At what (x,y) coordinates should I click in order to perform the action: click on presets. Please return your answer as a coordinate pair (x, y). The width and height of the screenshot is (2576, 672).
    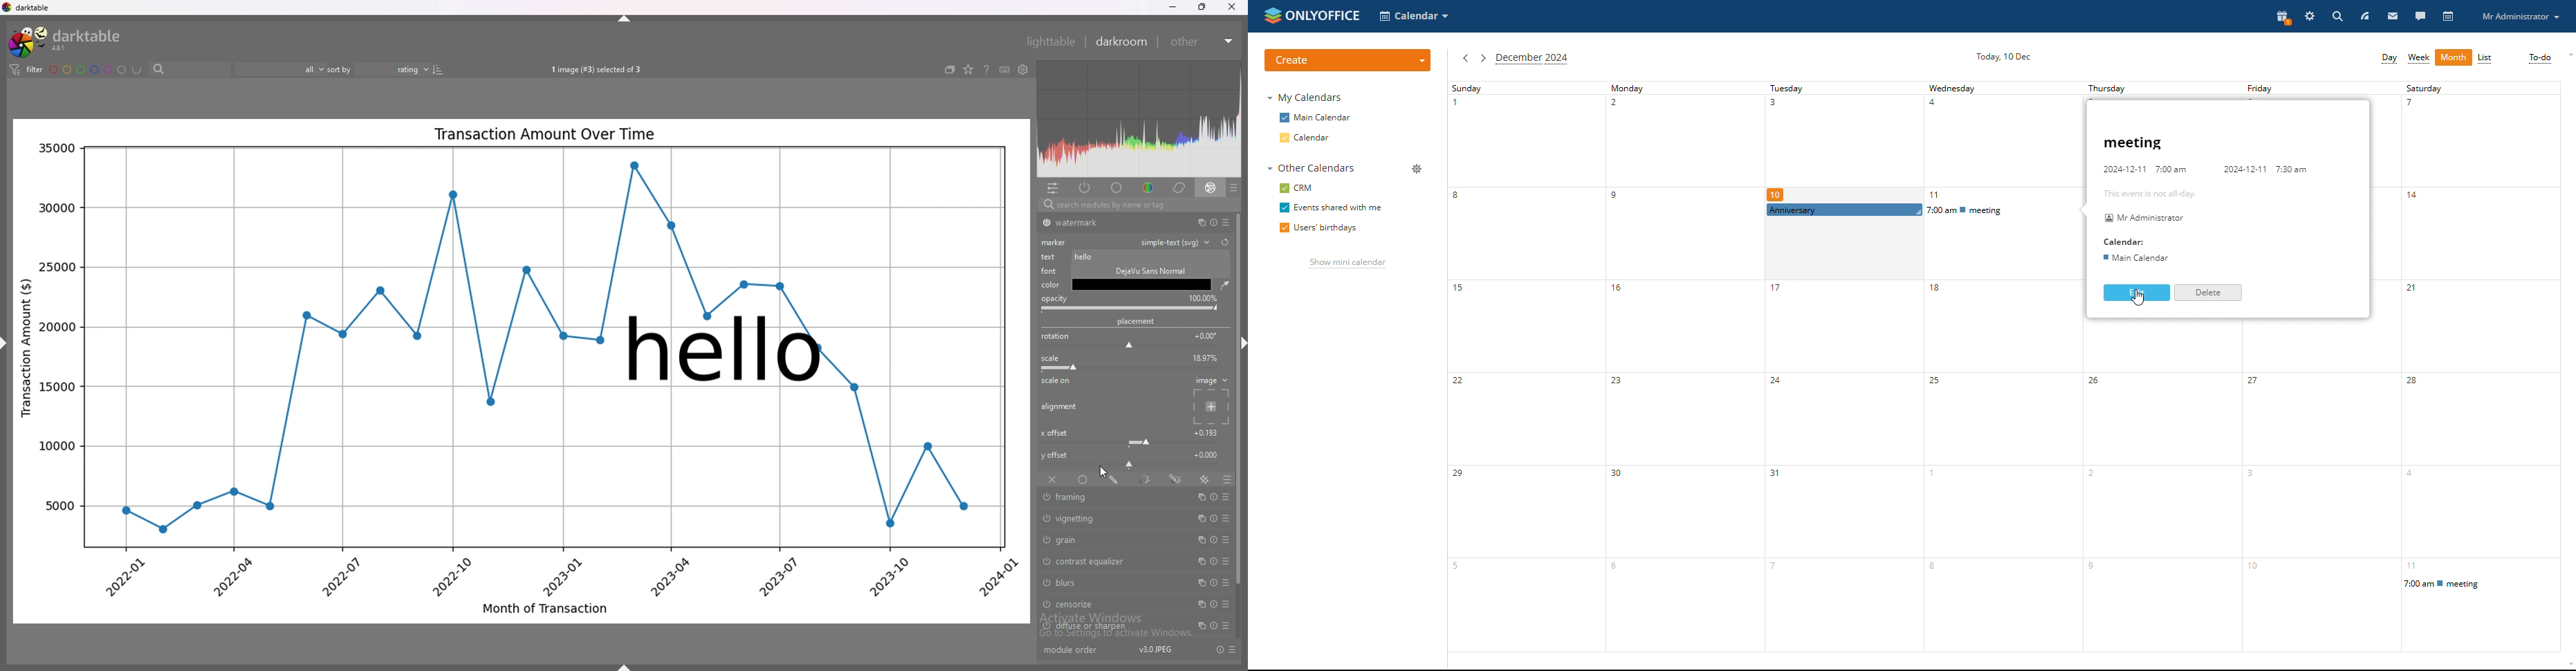
    Looking at the image, I should click on (1228, 221).